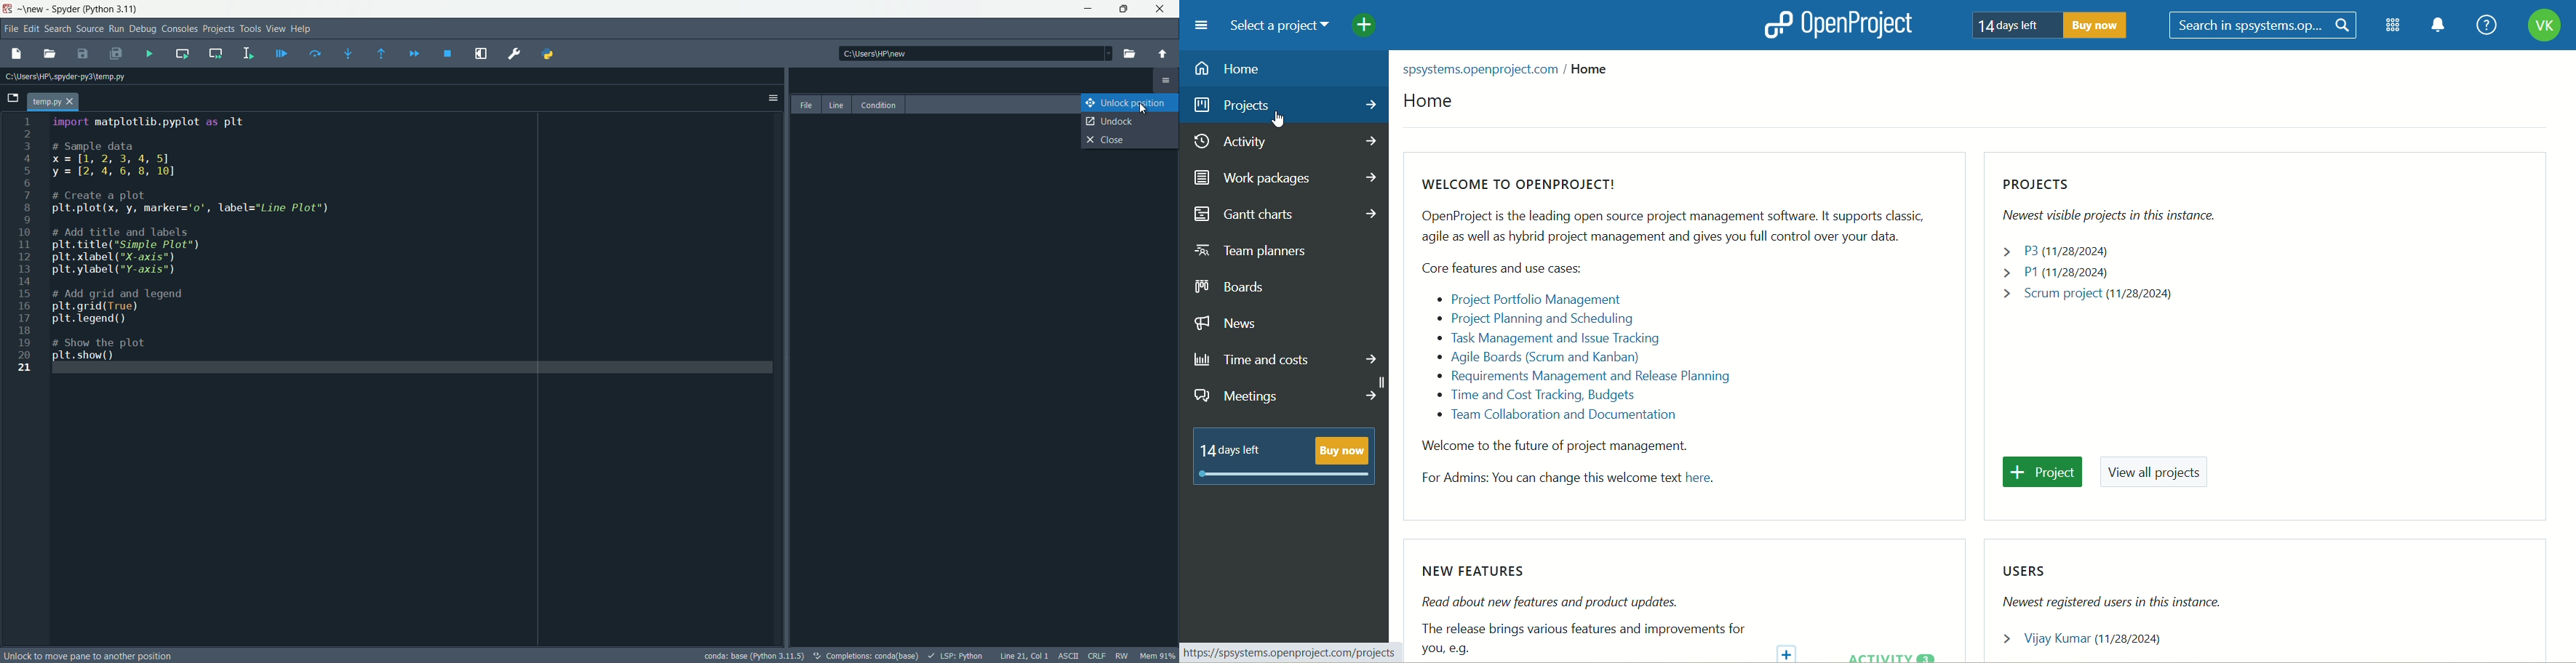 The height and width of the screenshot is (672, 2576). What do you see at coordinates (14, 98) in the screenshot?
I see `browse tab` at bounding box center [14, 98].